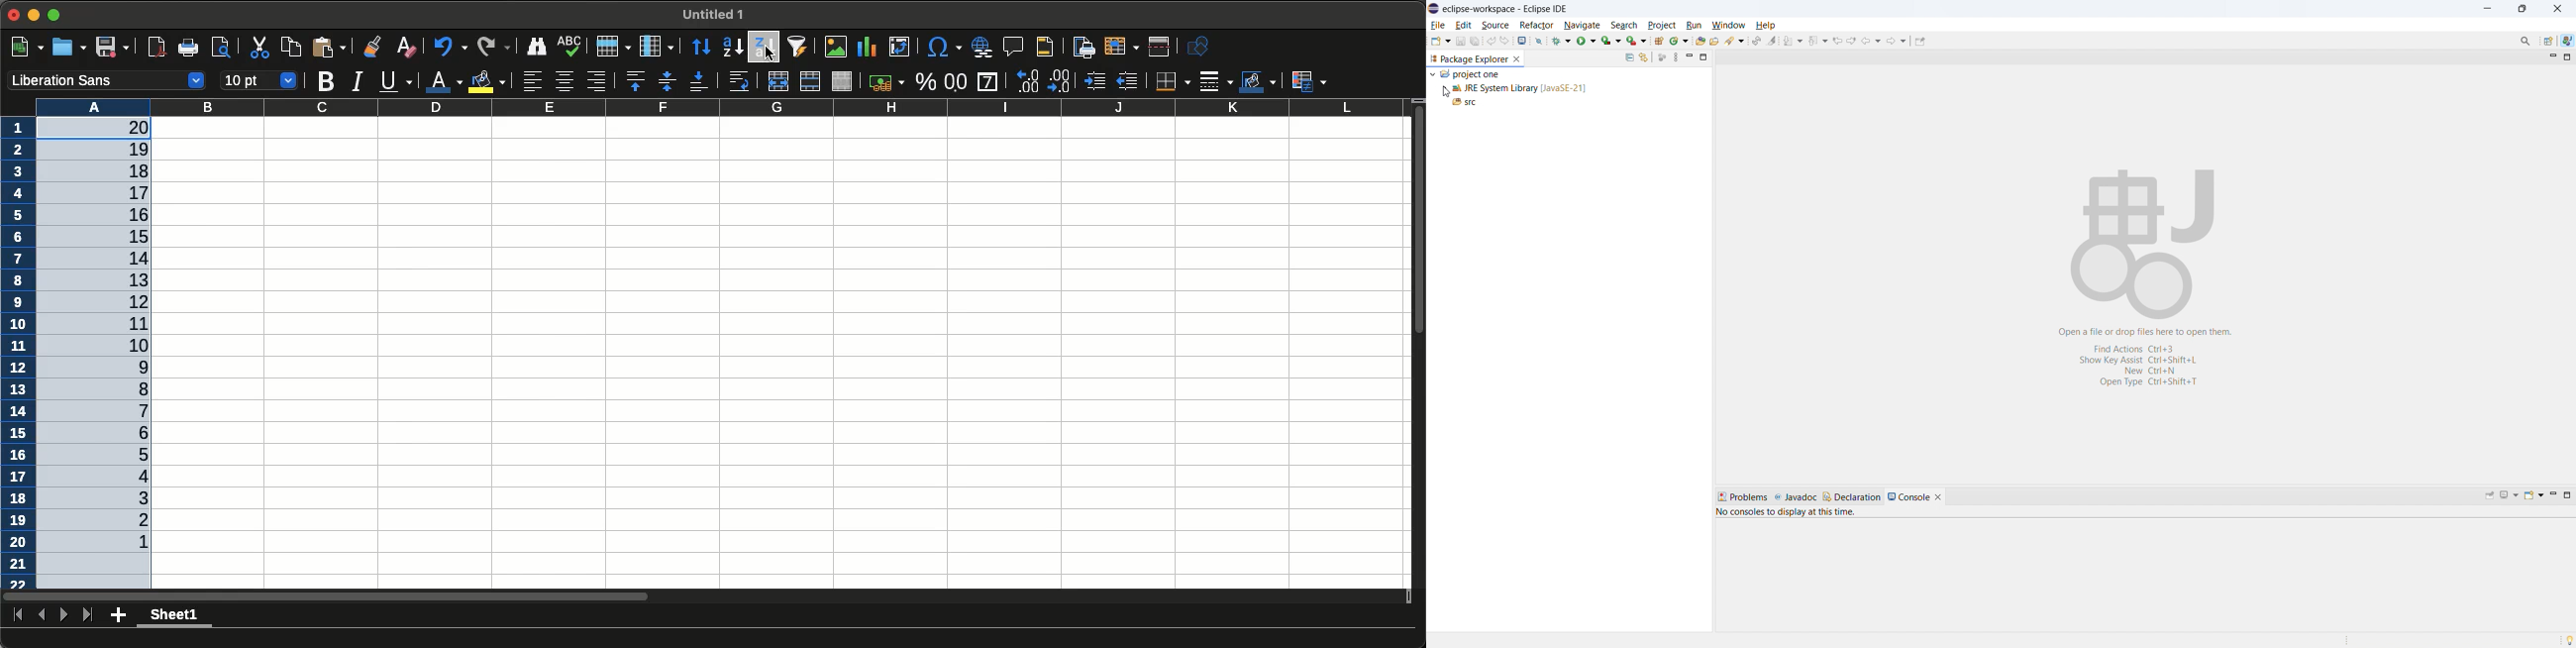 The width and height of the screenshot is (2576, 672). What do you see at coordinates (492, 45) in the screenshot?
I see `Redo` at bounding box center [492, 45].